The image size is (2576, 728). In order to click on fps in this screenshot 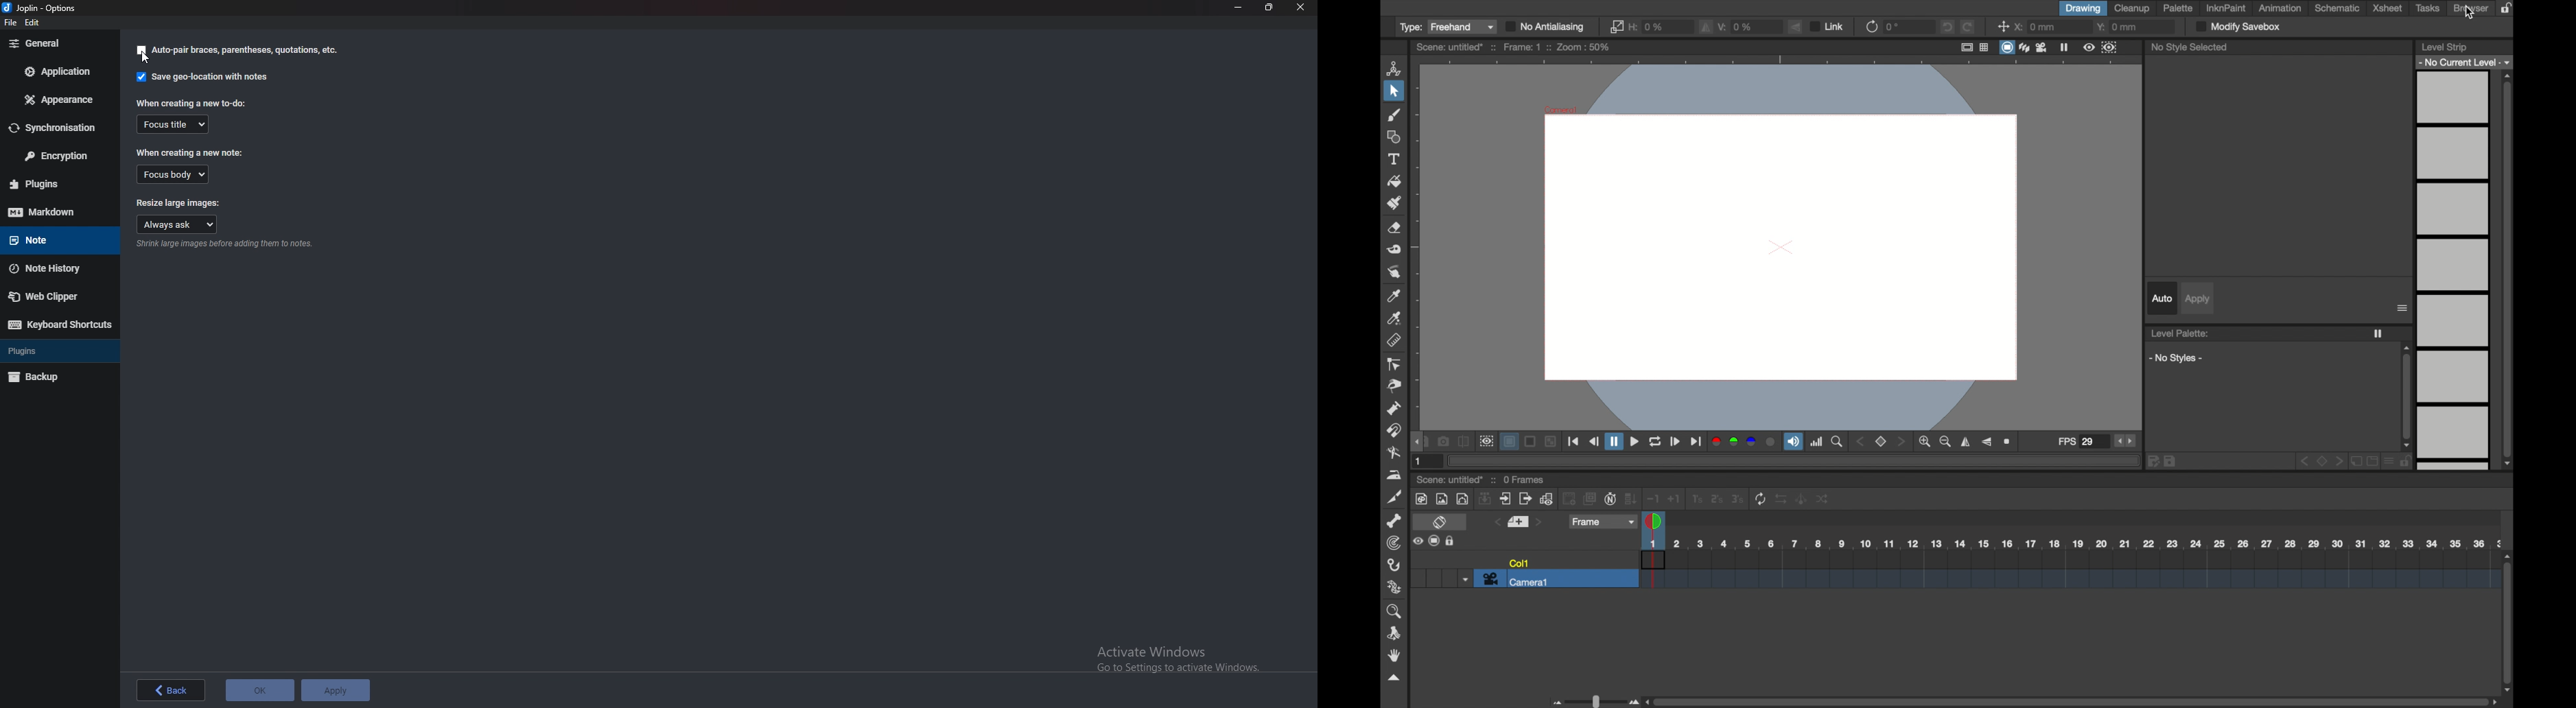, I will do `click(2076, 441)`.